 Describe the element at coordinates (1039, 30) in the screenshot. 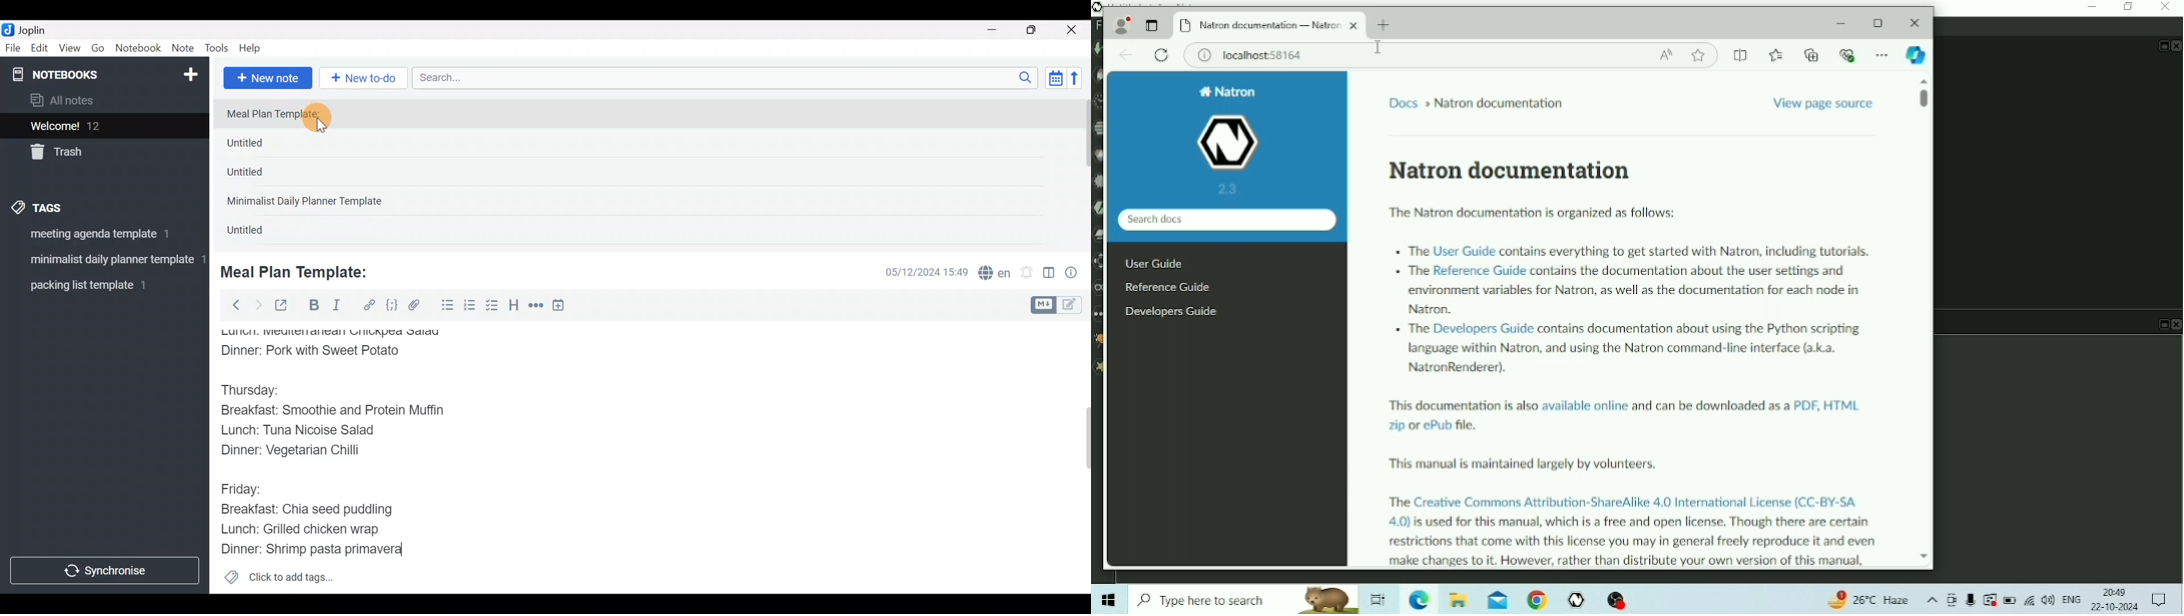

I see `Maximize` at that location.